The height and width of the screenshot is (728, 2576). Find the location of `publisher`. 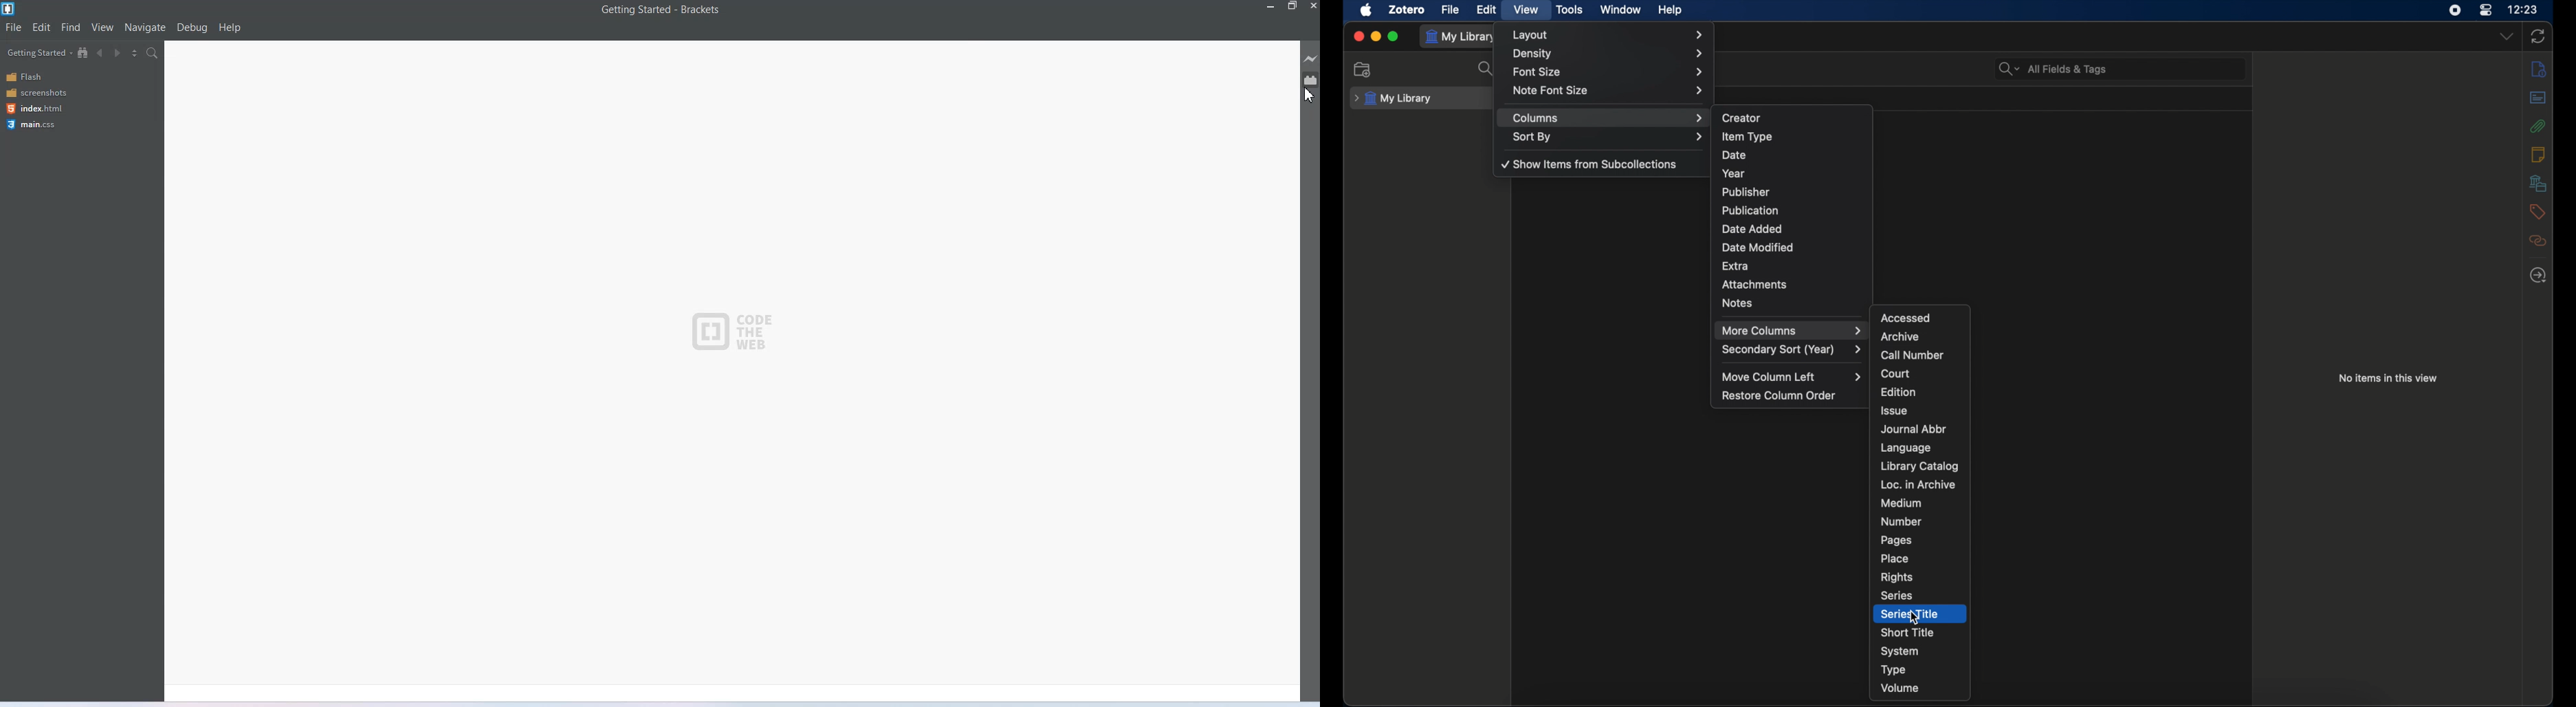

publisher is located at coordinates (1745, 192).